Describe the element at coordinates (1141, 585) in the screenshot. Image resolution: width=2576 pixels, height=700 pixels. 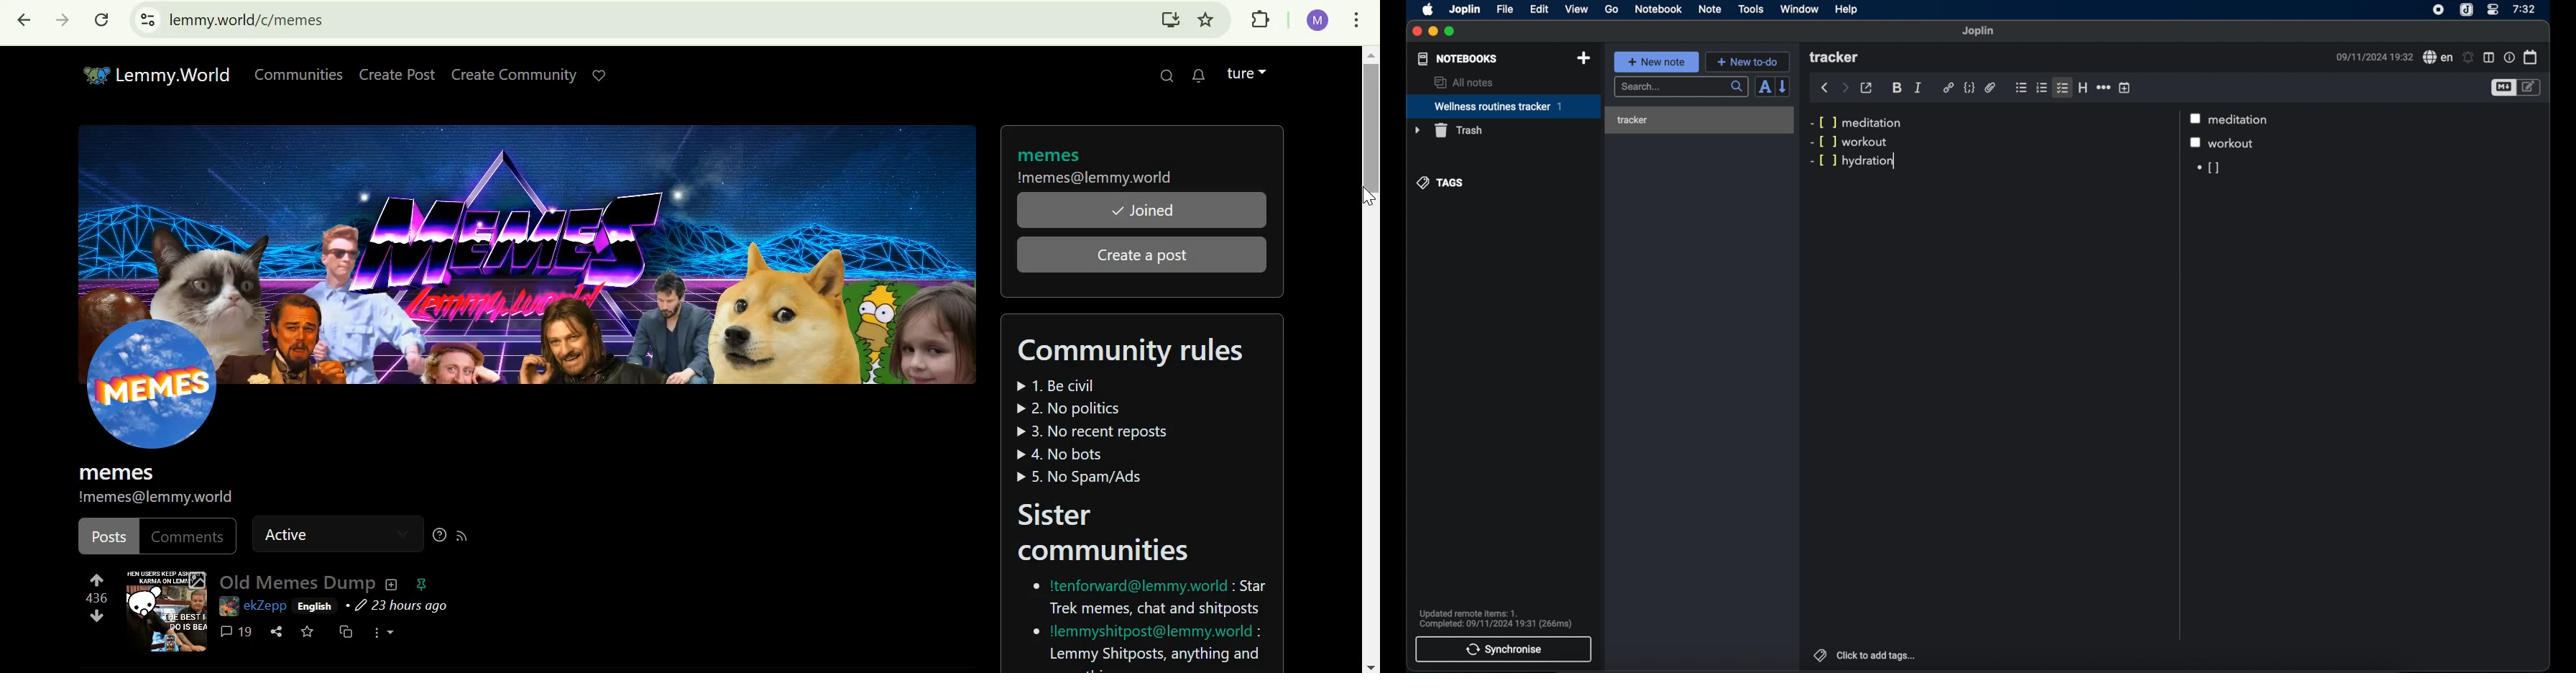
I see `Sister communities` at that location.